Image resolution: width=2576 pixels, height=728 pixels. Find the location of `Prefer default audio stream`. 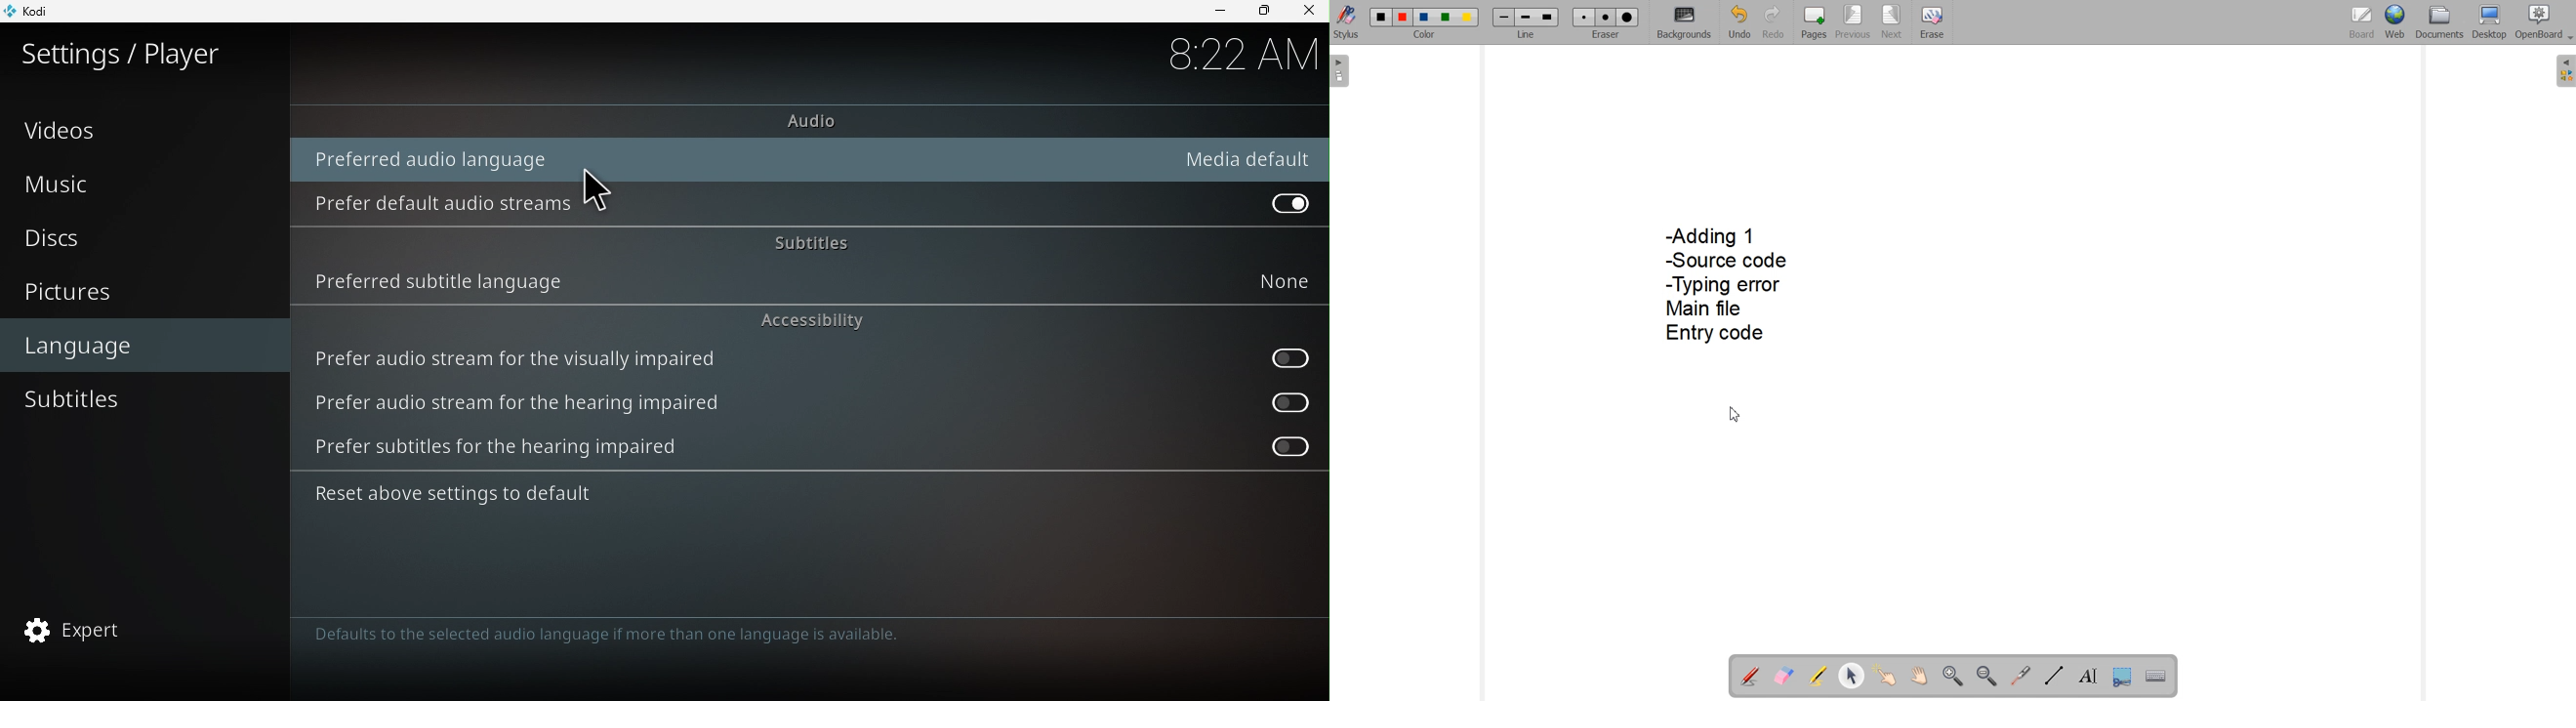

Prefer default audio stream is located at coordinates (1286, 202).